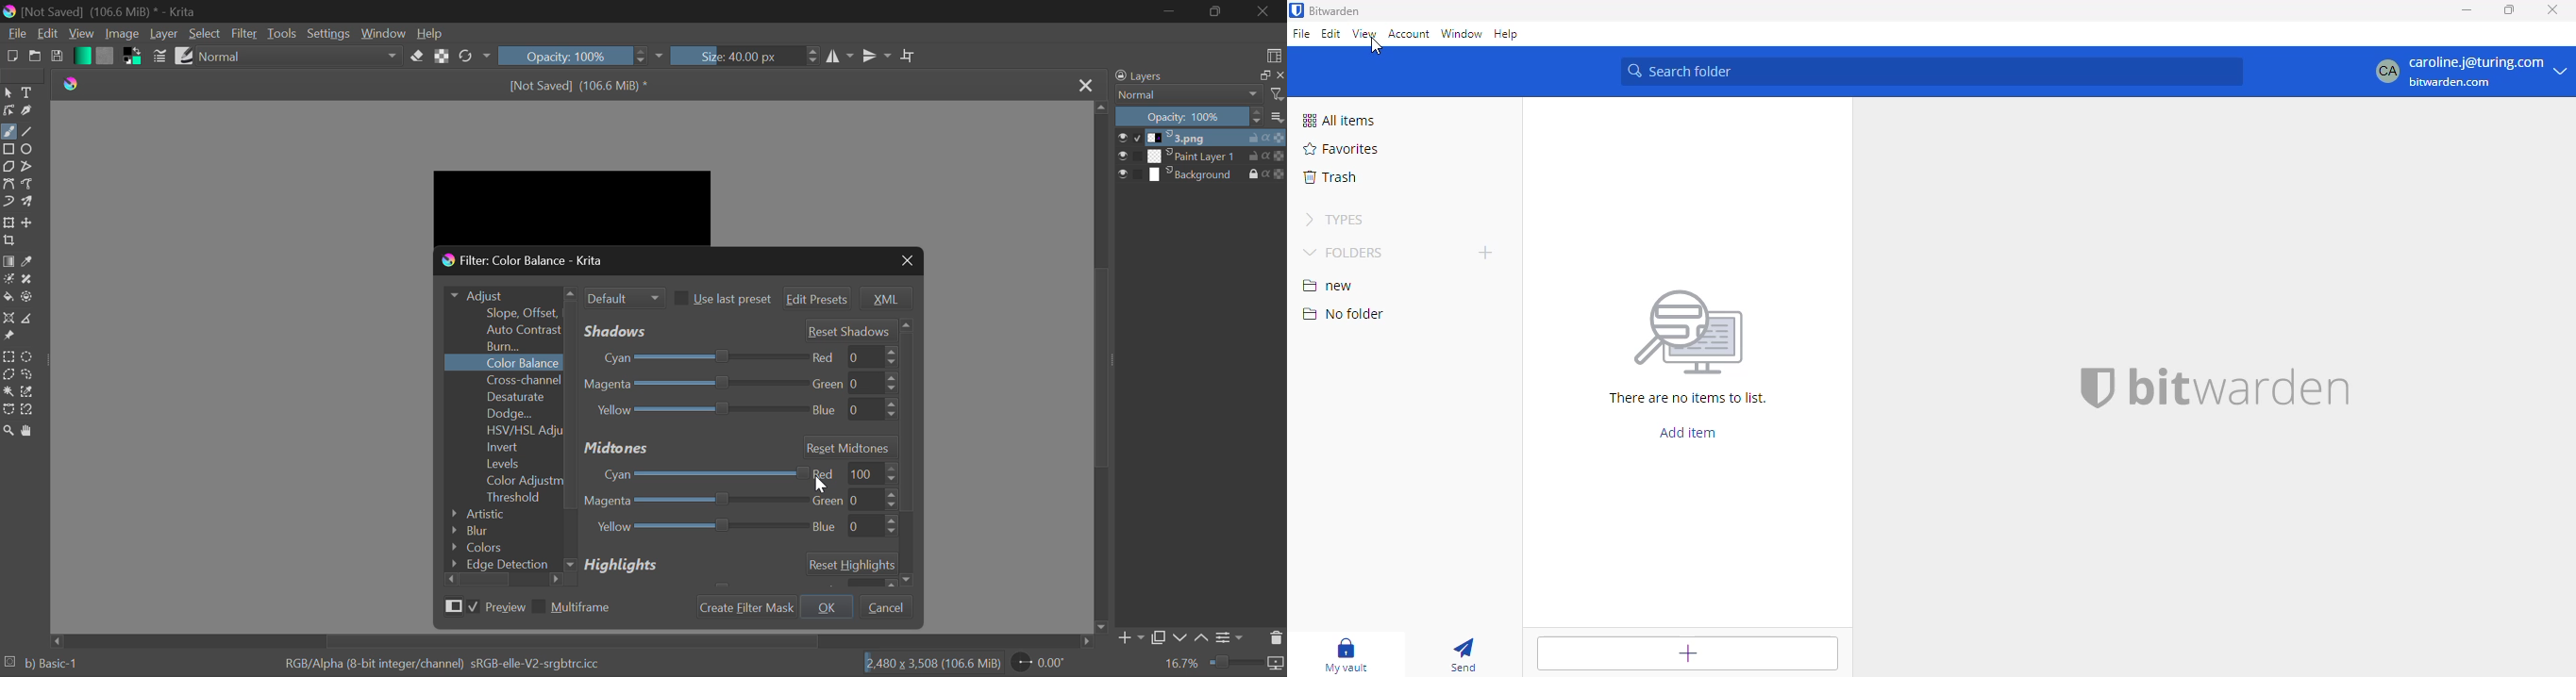  Describe the element at coordinates (1487, 254) in the screenshot. I see `add folder` at that location.